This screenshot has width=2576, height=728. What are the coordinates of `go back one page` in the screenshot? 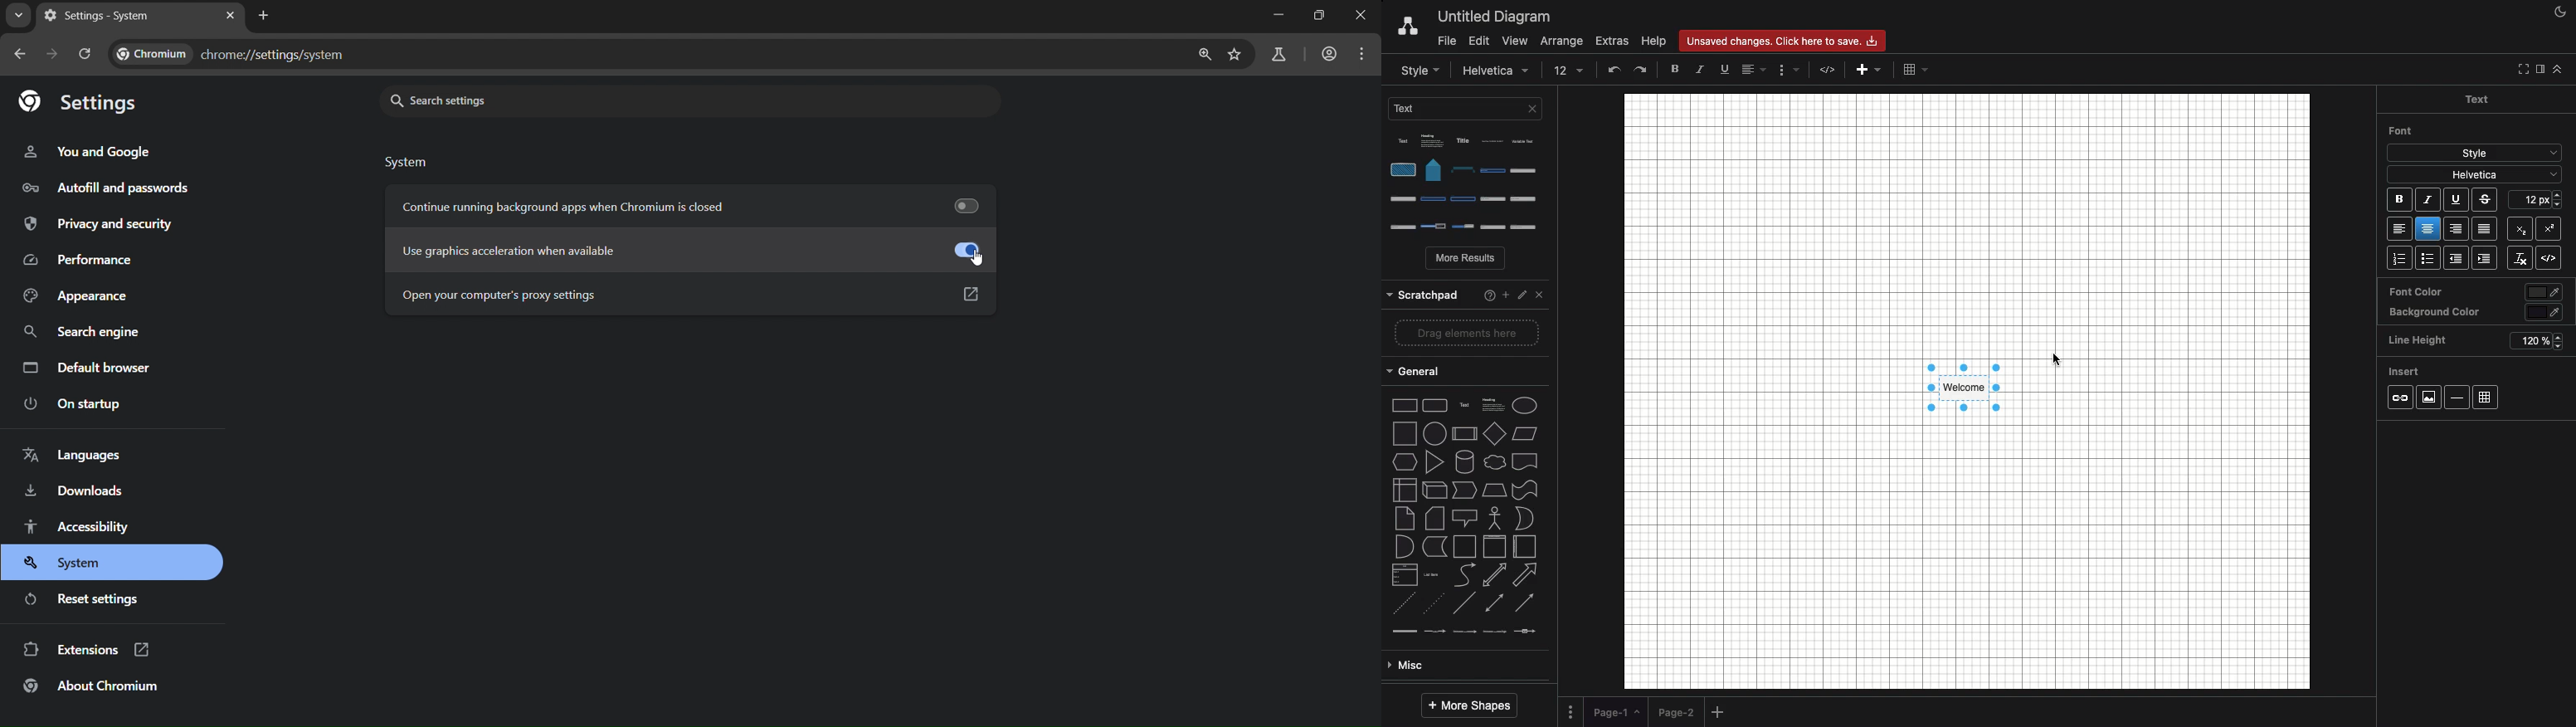 It's located at (22, 55).